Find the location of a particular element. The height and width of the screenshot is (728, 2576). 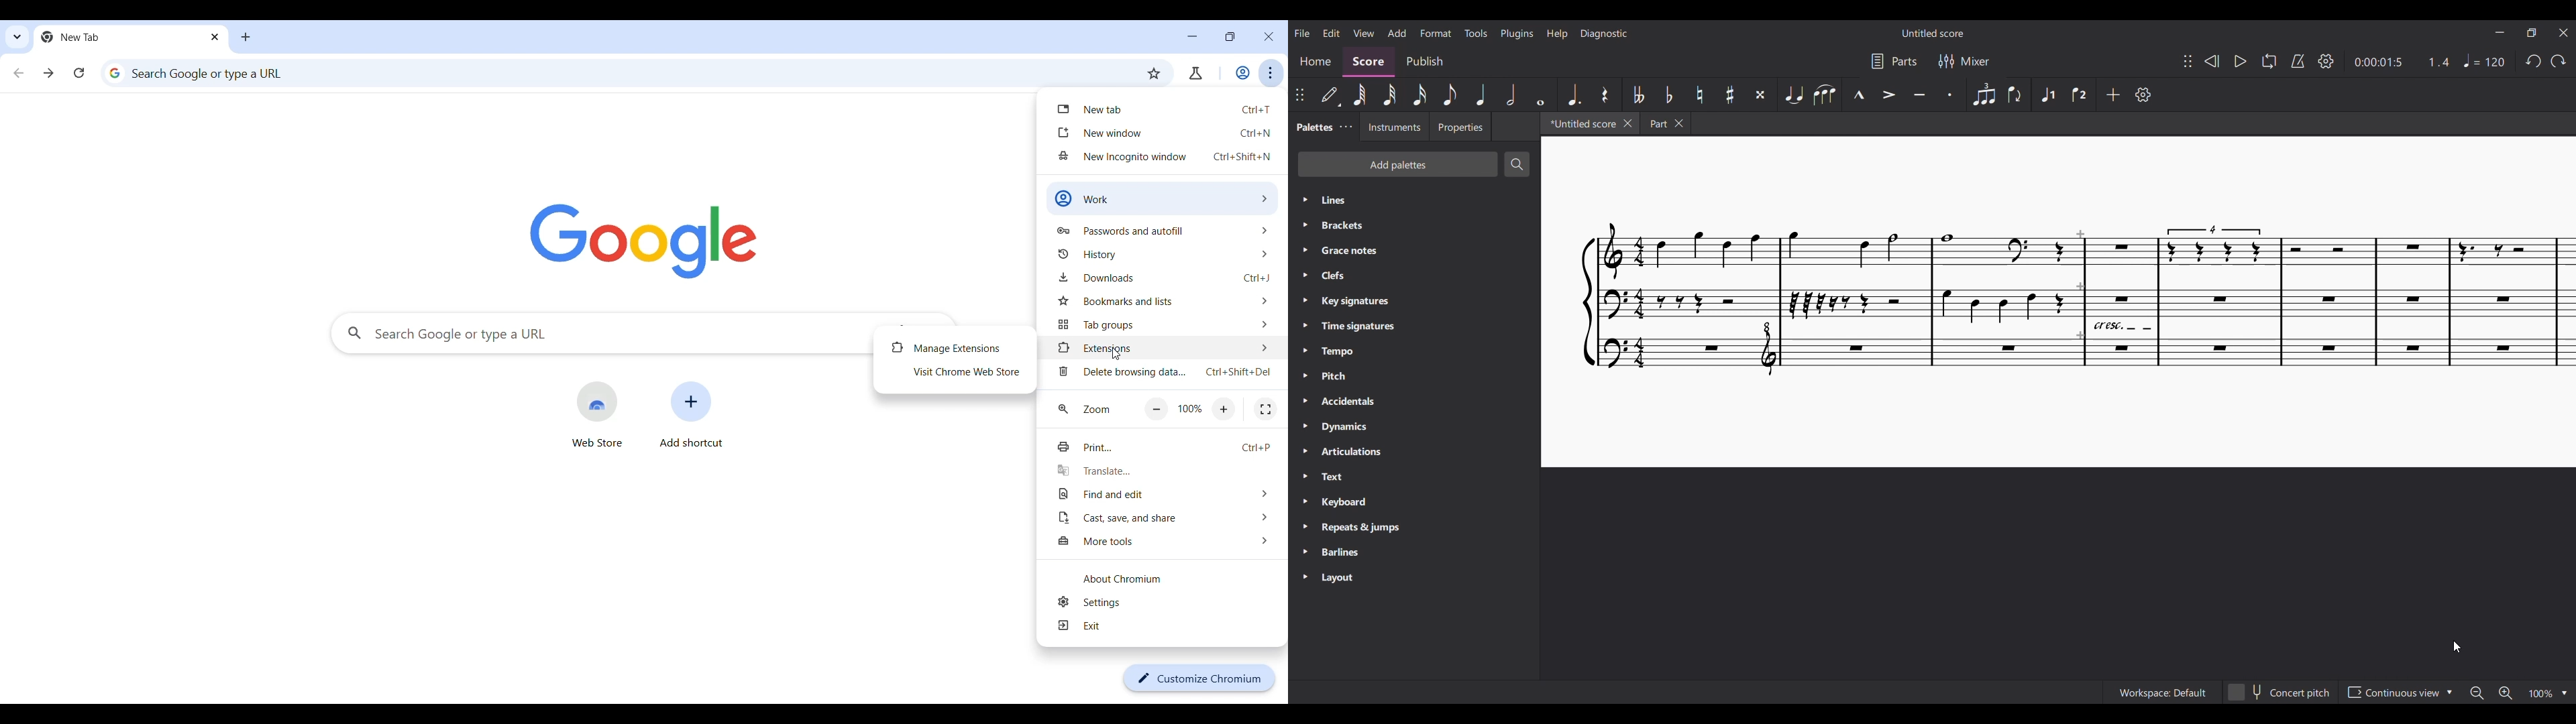

Metronome is located at coordinates (2298, 61).